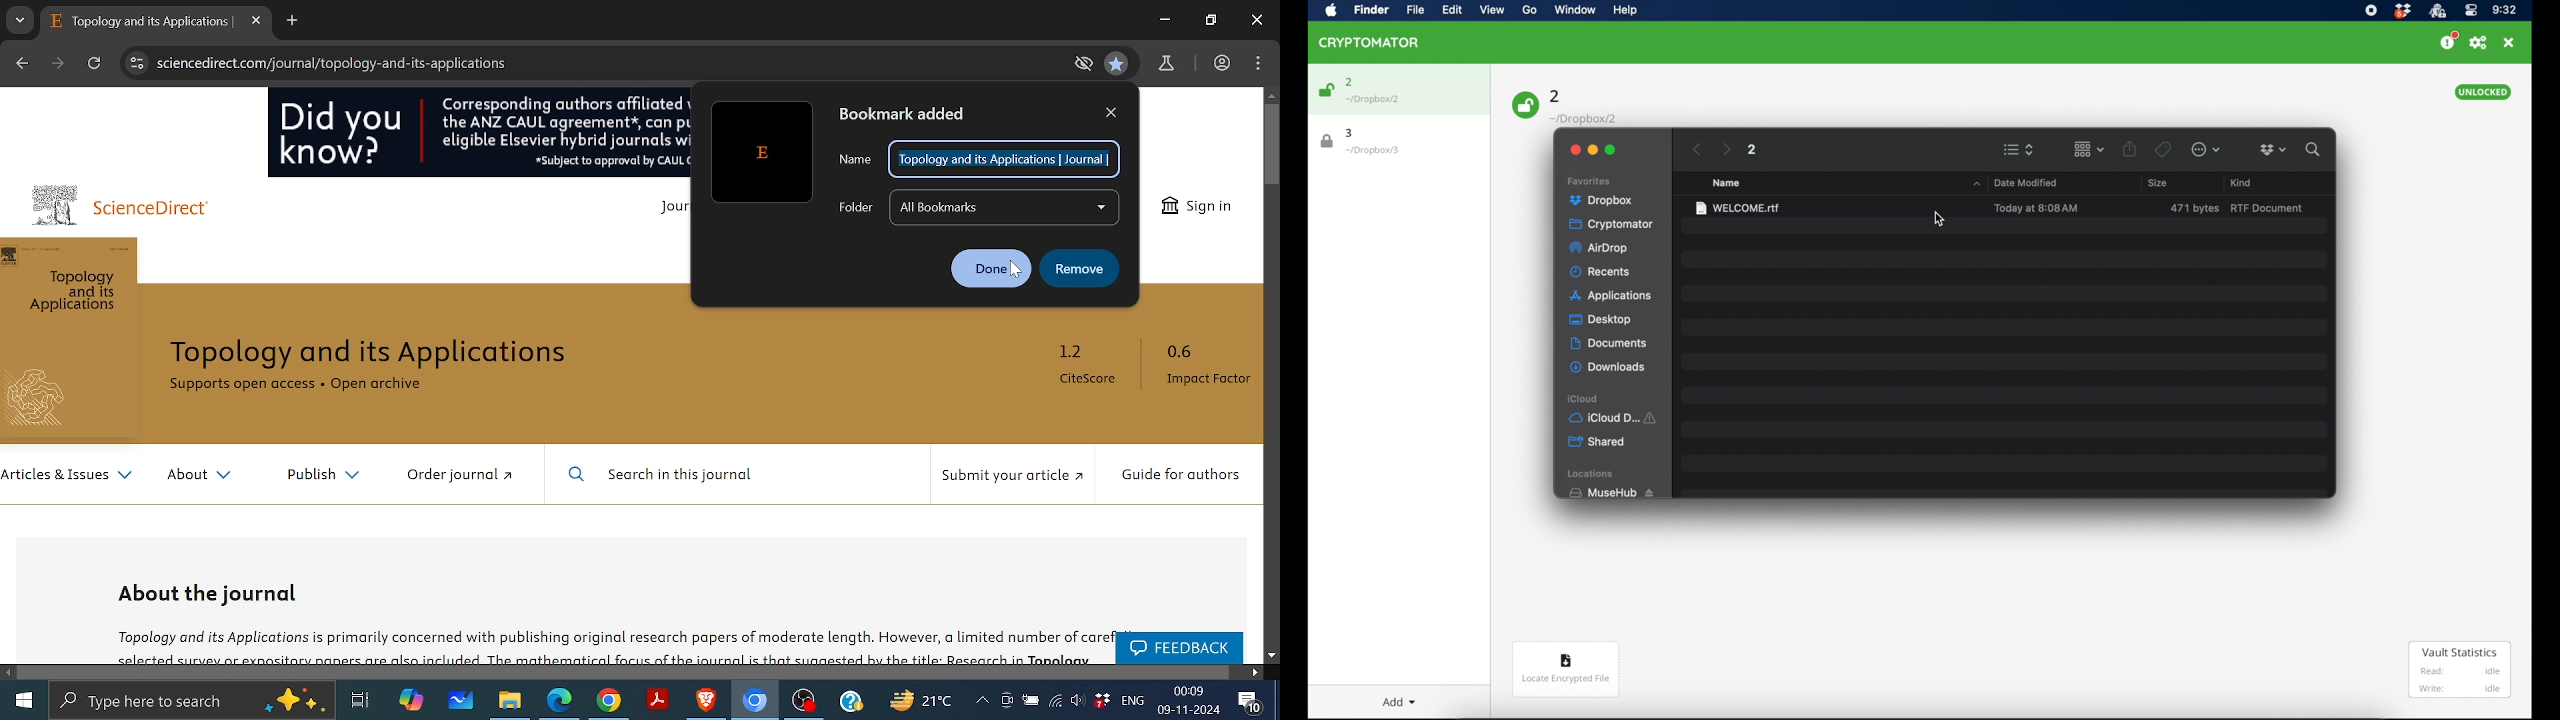 Image resolution: width=2576 pixels, height=728 pixels. I want to click on OBS Studio, so click(806, 702).